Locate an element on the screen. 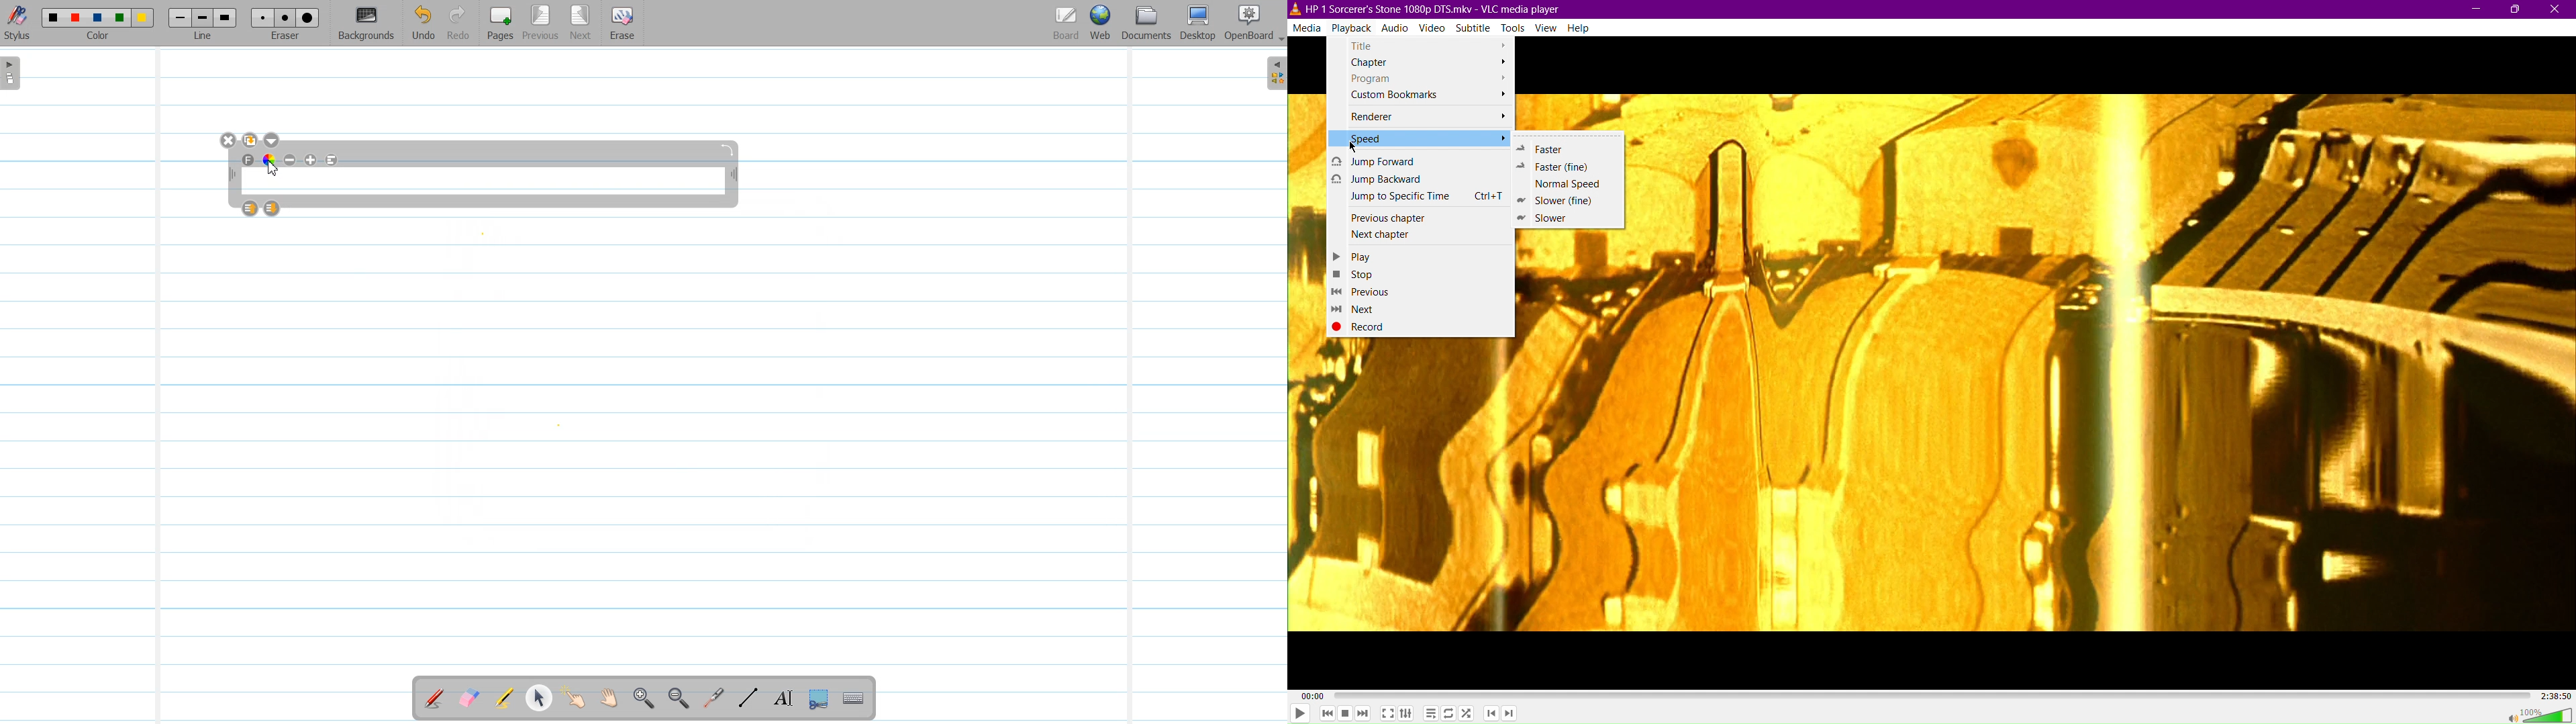 The height and width of the screenshot is (728, 2576). Extended Settings is located at coordinates (1407, 712).